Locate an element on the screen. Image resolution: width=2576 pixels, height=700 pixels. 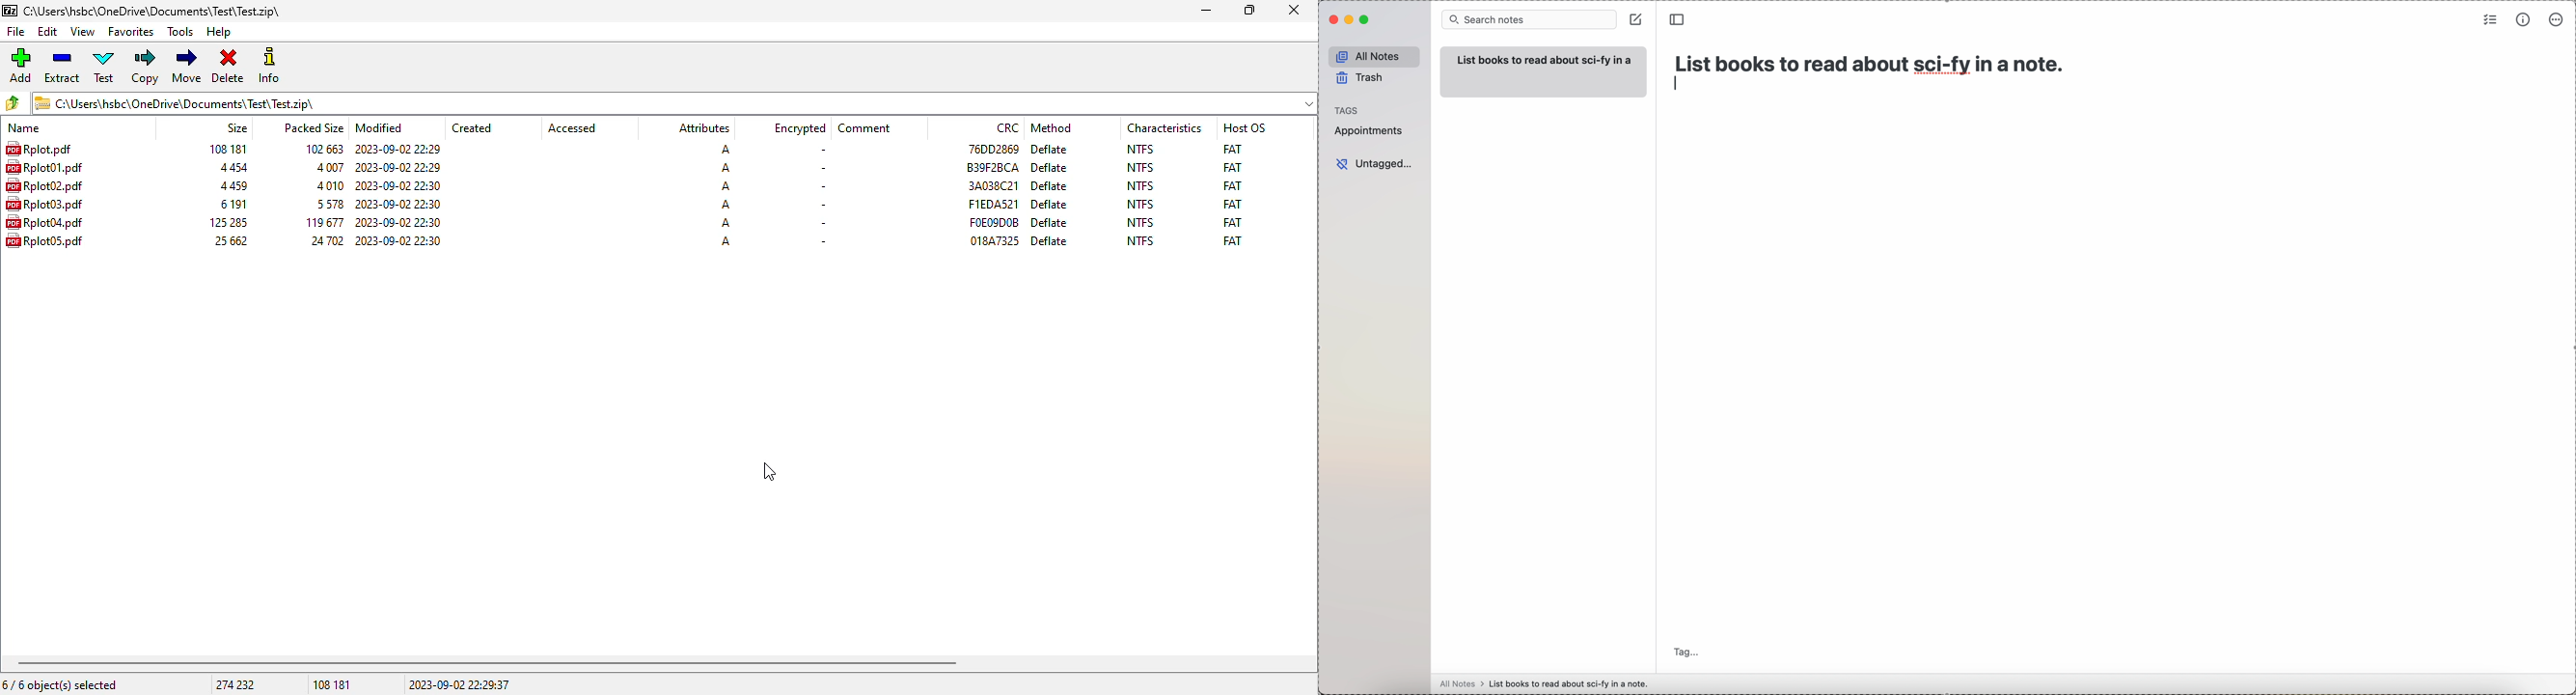
packed size is located at coordinates (320, 148).